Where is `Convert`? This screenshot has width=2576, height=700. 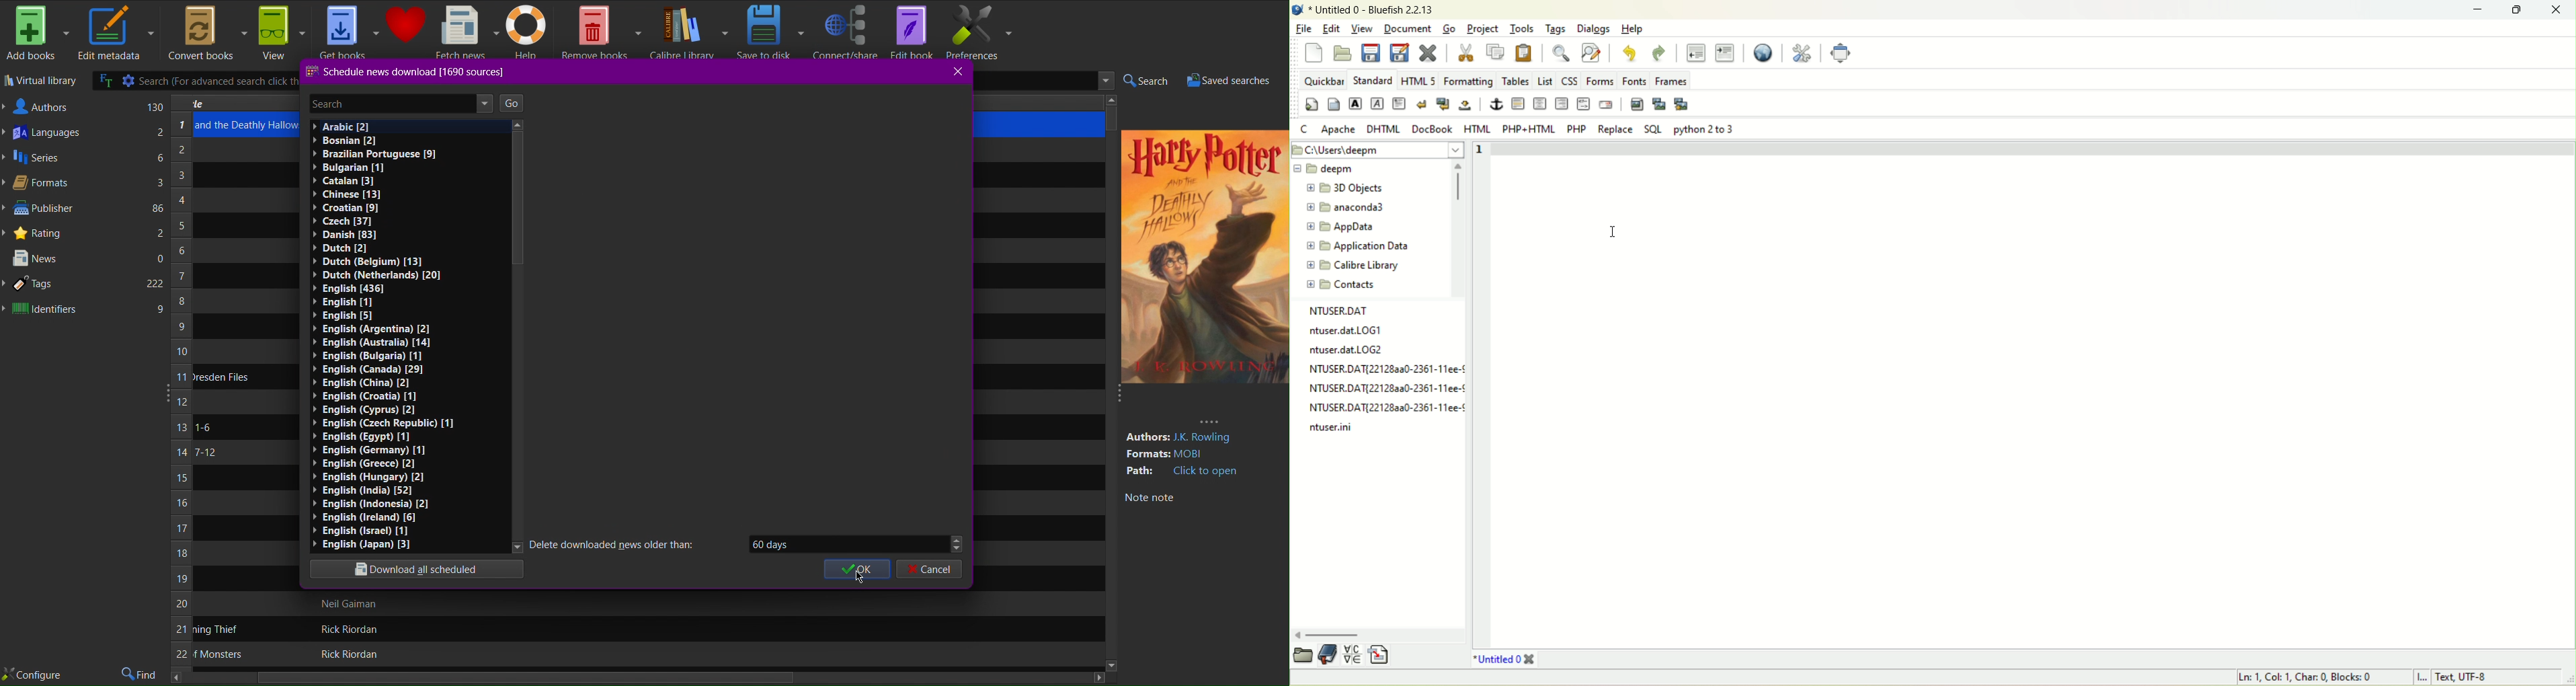 Convert is located at coordinates (205, 34).